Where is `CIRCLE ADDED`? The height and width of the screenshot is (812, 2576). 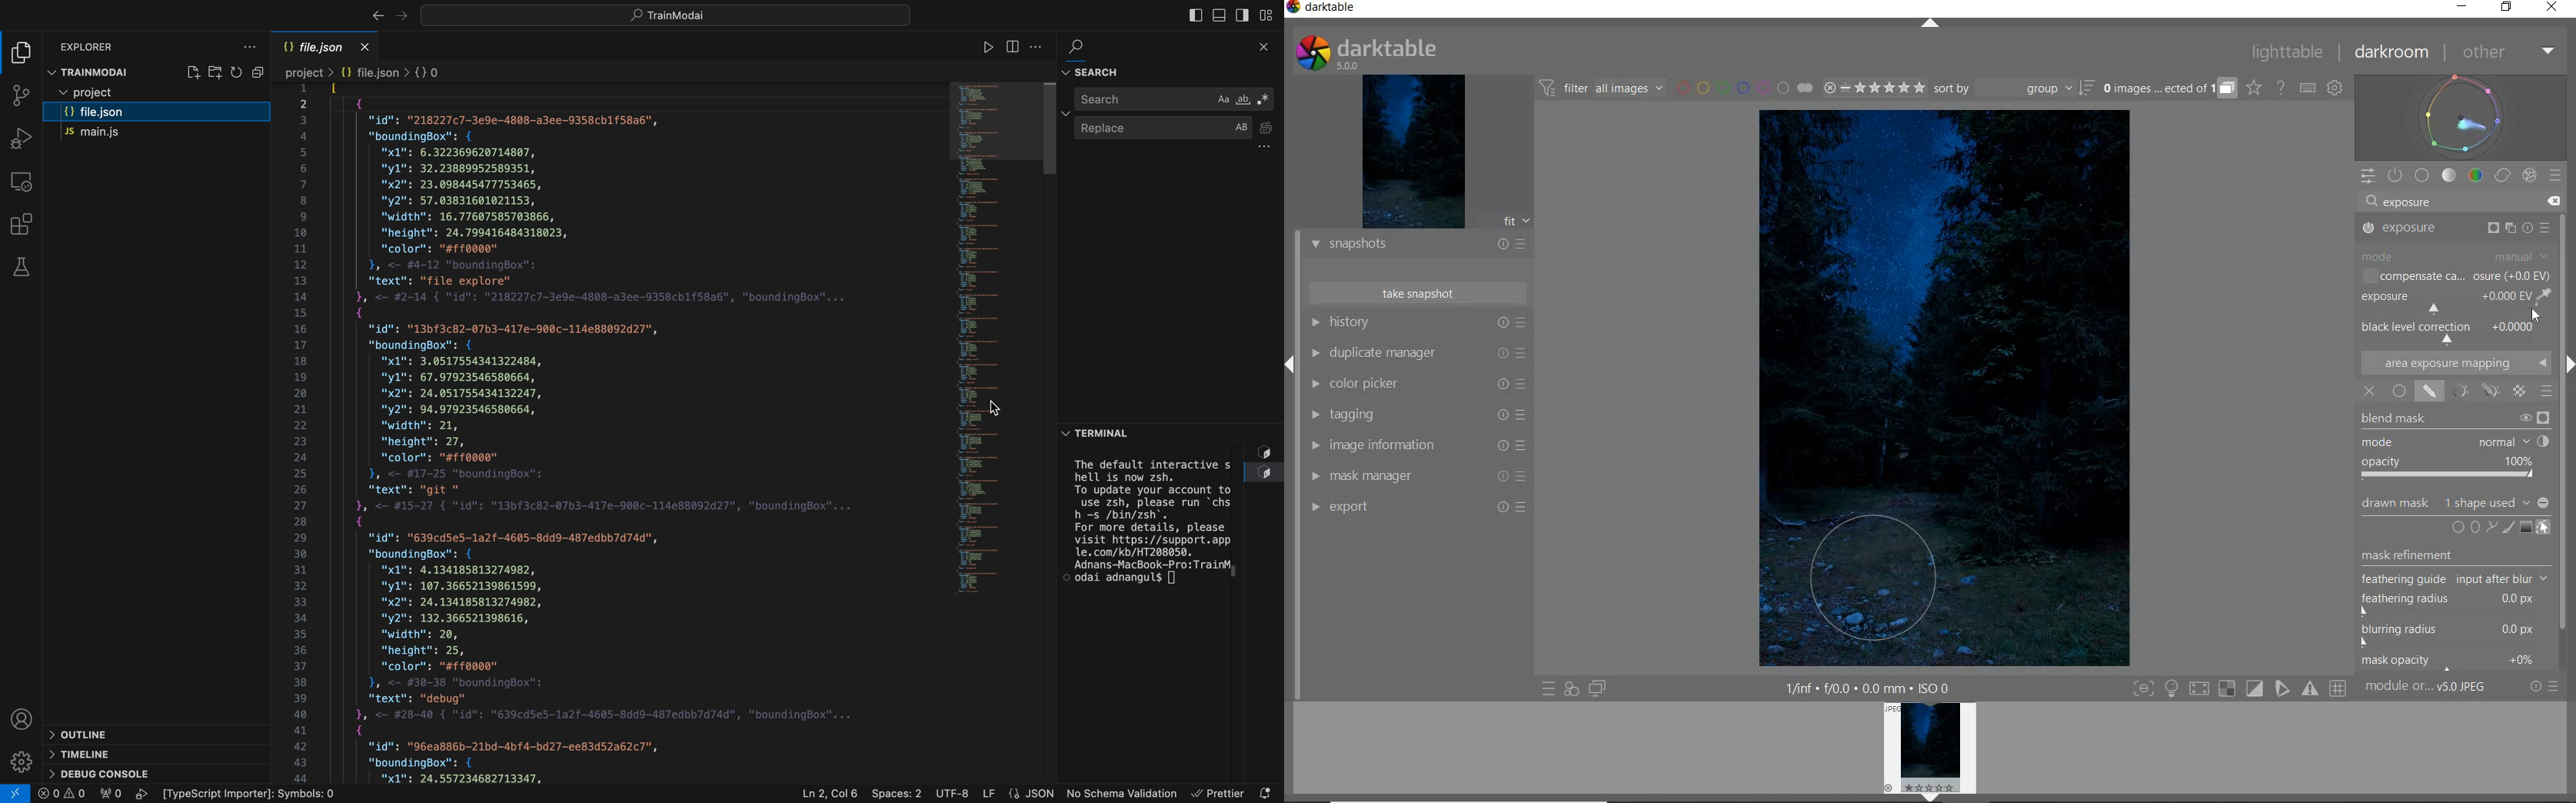
CIRCLE ADDED is located at coordinates (1871, 582).